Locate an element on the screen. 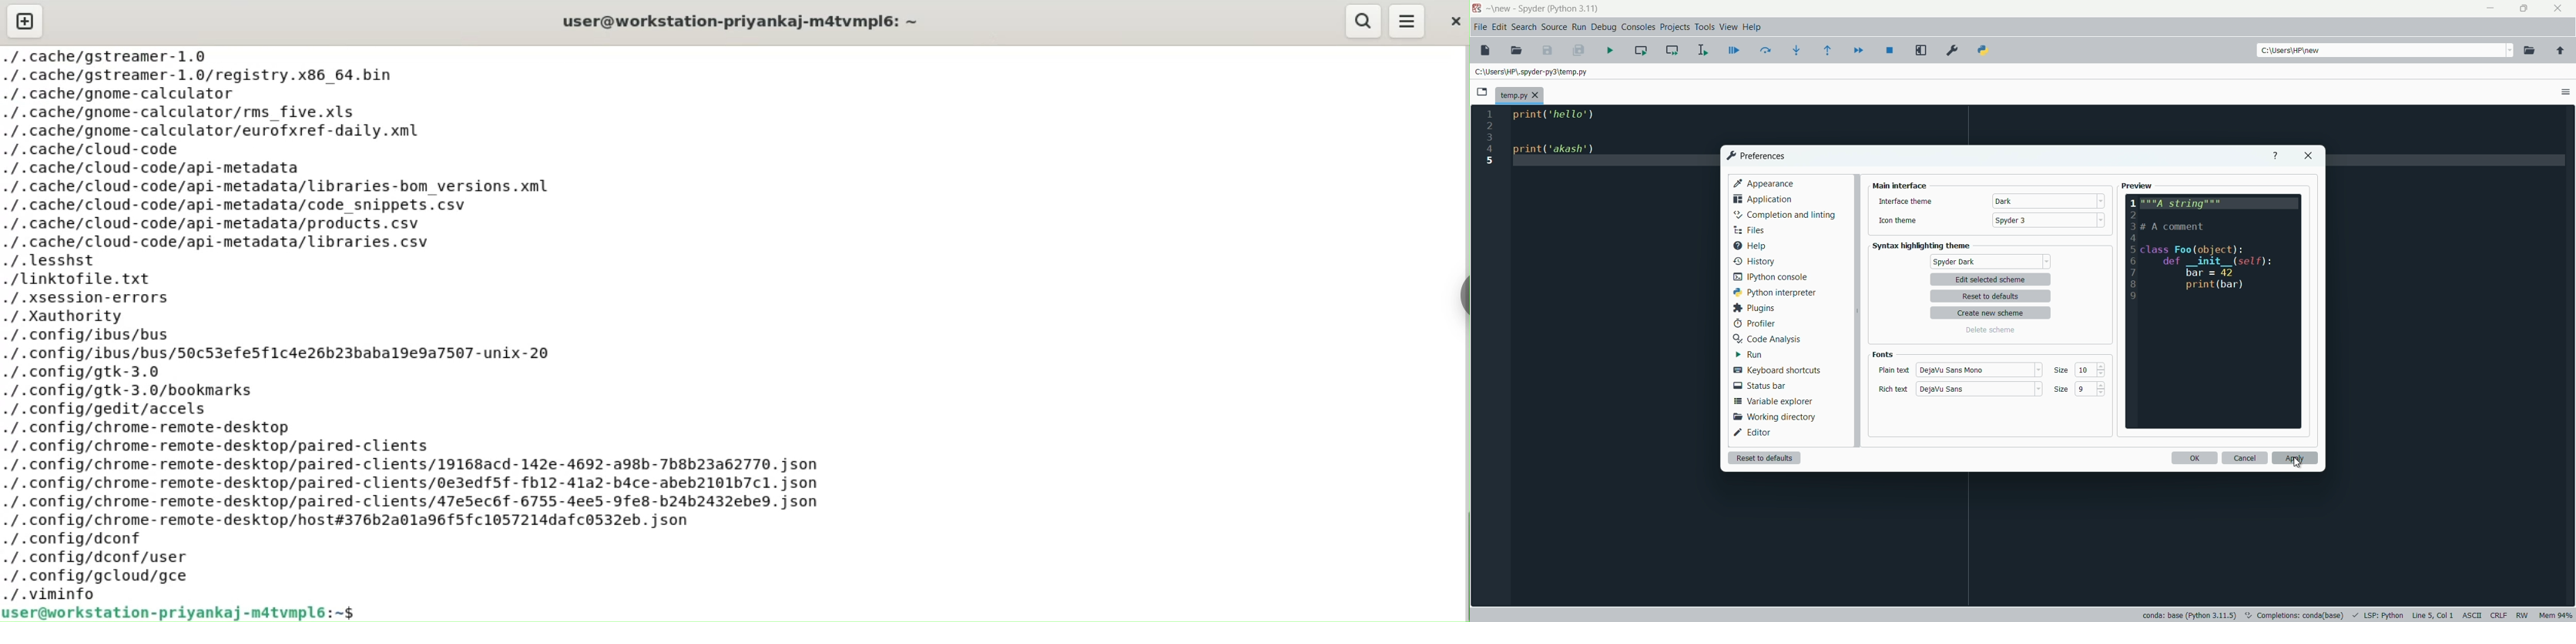 This screenshot has width=2576, height=644. reset to defaults is located at coordinates (1994, 297).